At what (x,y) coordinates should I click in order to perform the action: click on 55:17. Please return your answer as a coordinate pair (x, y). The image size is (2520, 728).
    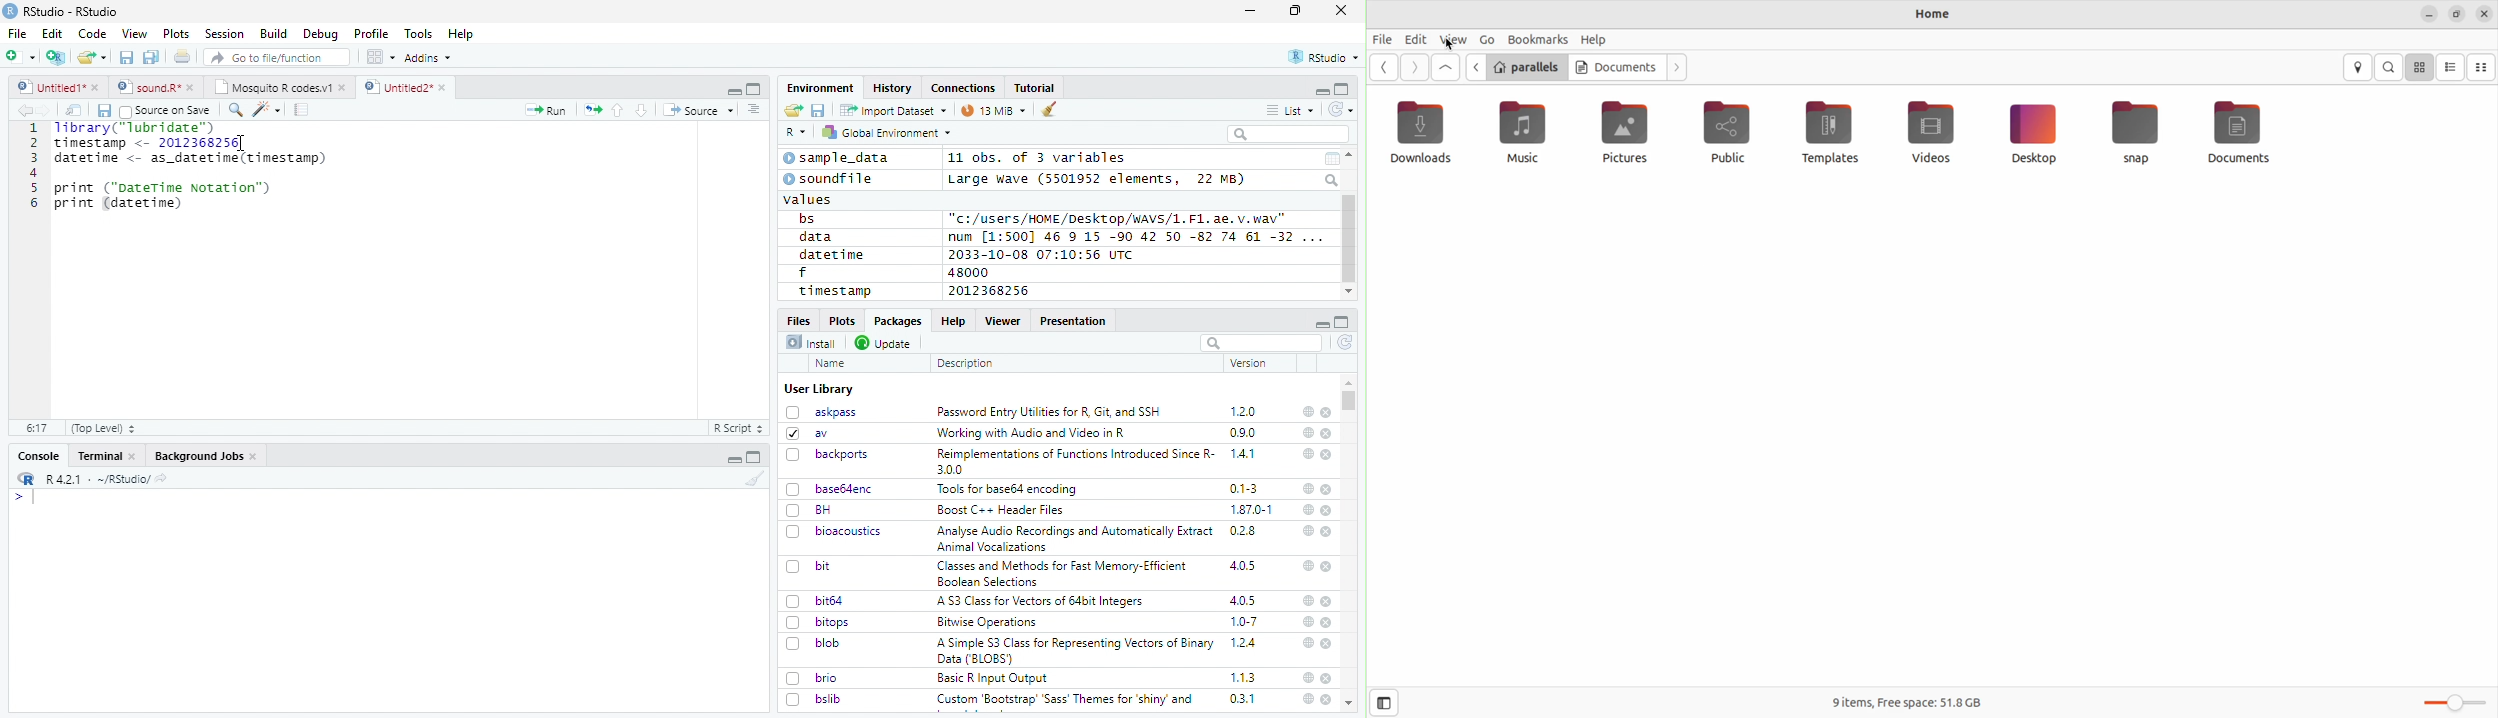
    Looking at the image, I should click on (38, 428).